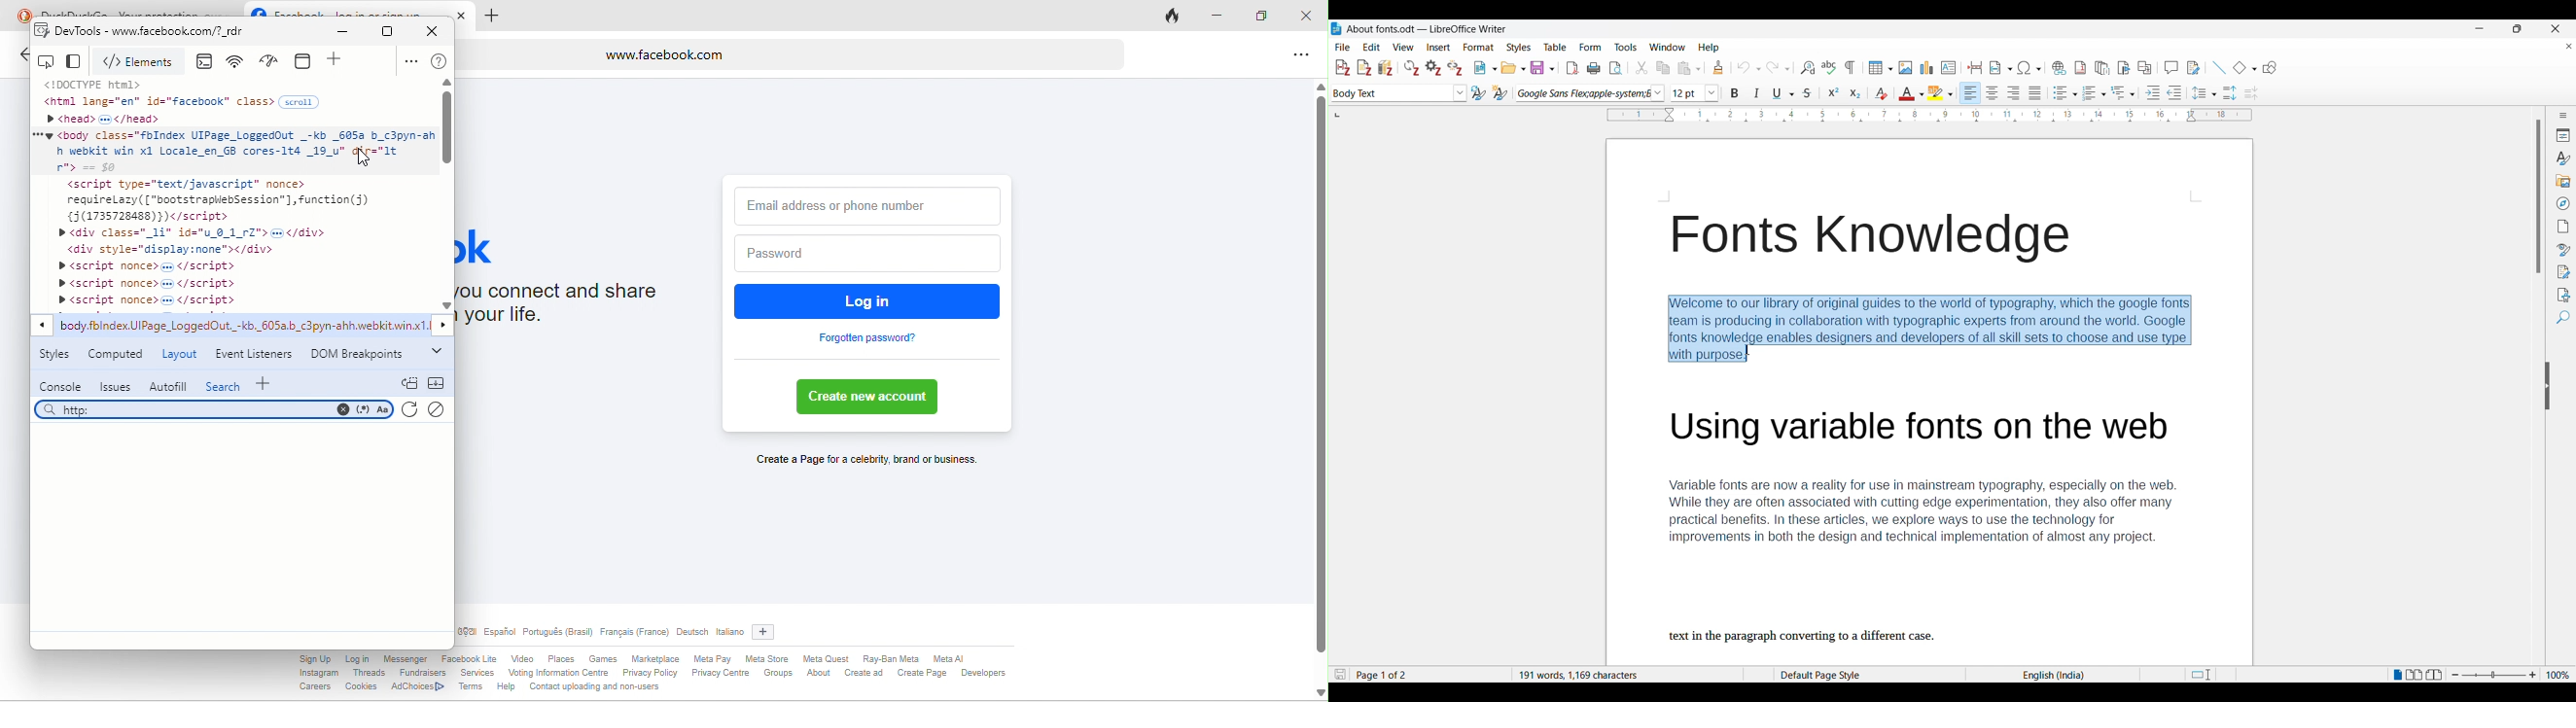  I want to click on option, so click(409, 61).